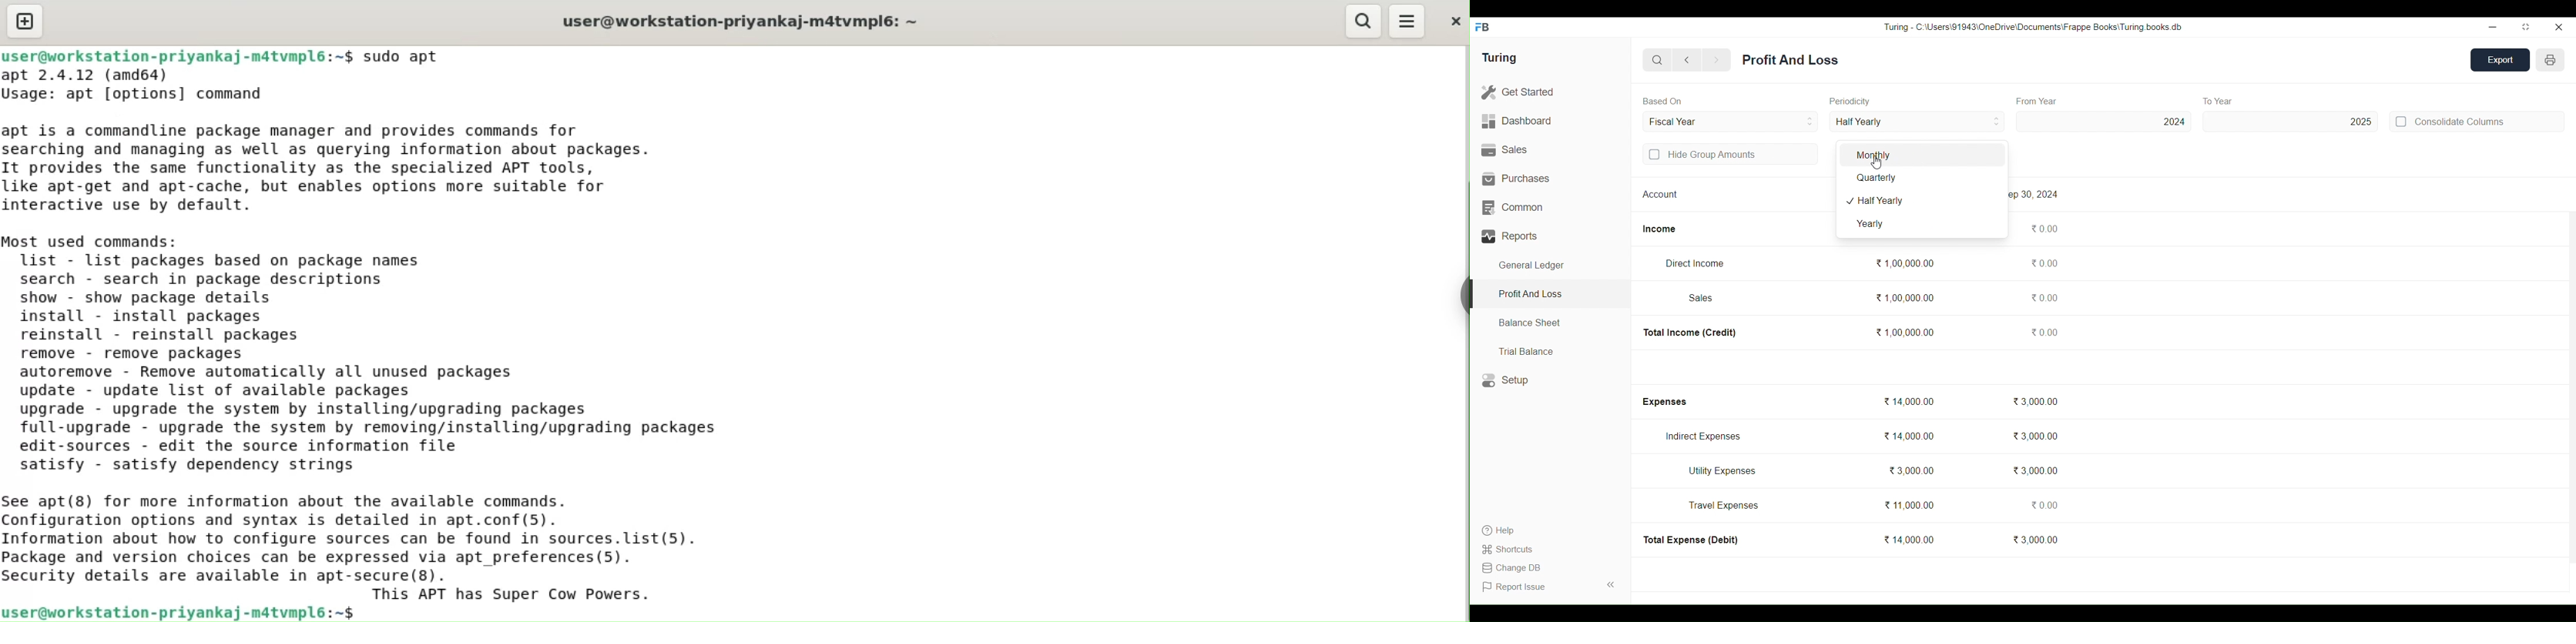 Image resolution: width=2576 pixels, height=644 pixels. I want to click on Quarterly, so click(1922, 178).